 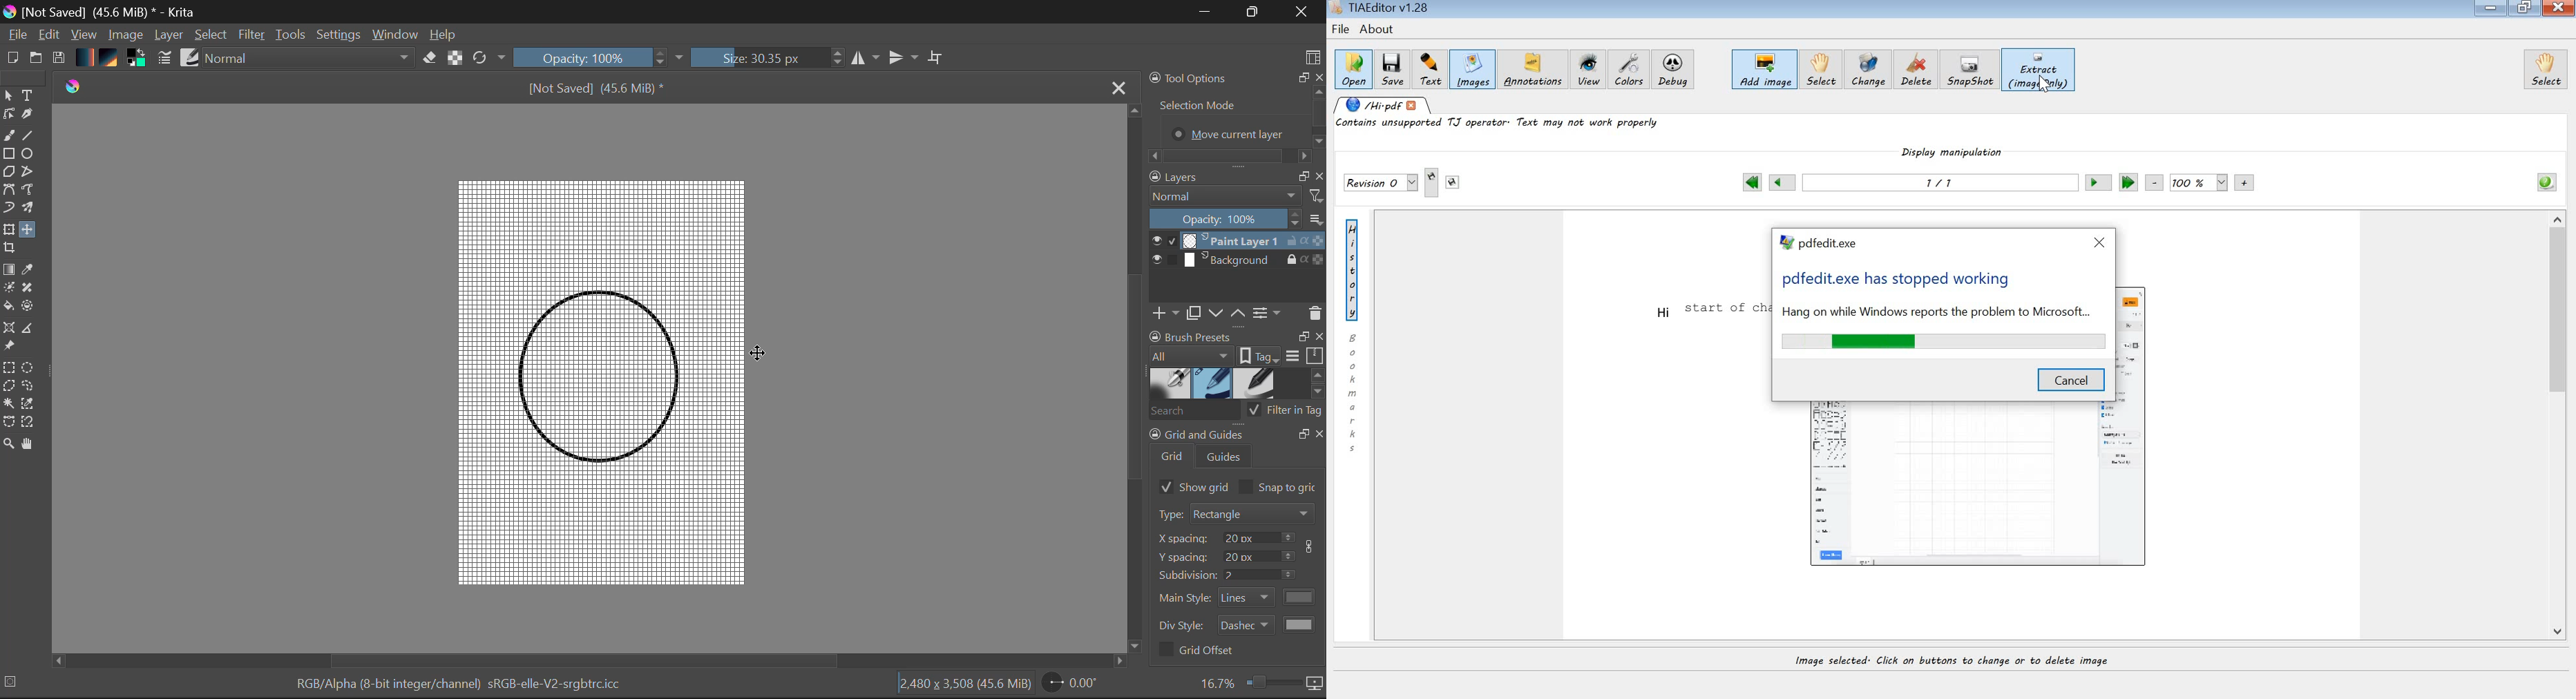 What do you see at coordinates (190, 59) in the screenshot?
I see `Brush Presets` at bounding box center [190, 59].